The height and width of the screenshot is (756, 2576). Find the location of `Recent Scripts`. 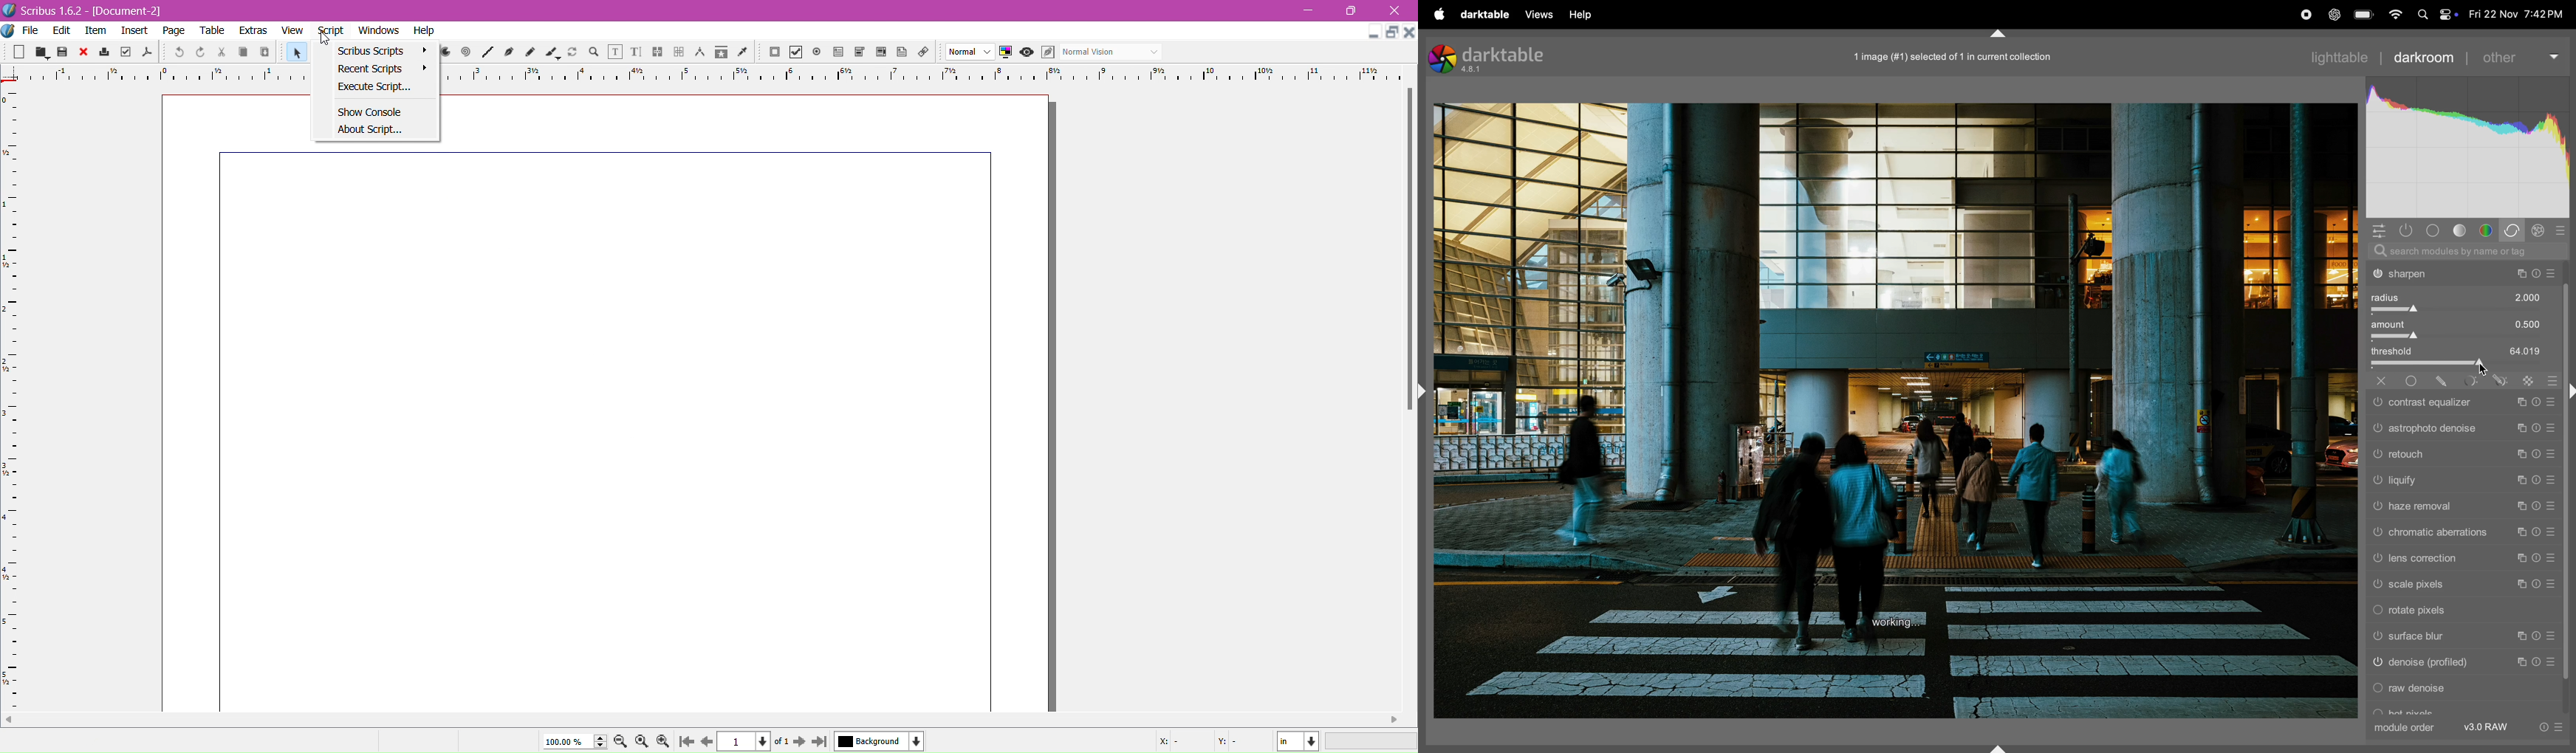

Recent Scripts is located at coordinates (380, 69).